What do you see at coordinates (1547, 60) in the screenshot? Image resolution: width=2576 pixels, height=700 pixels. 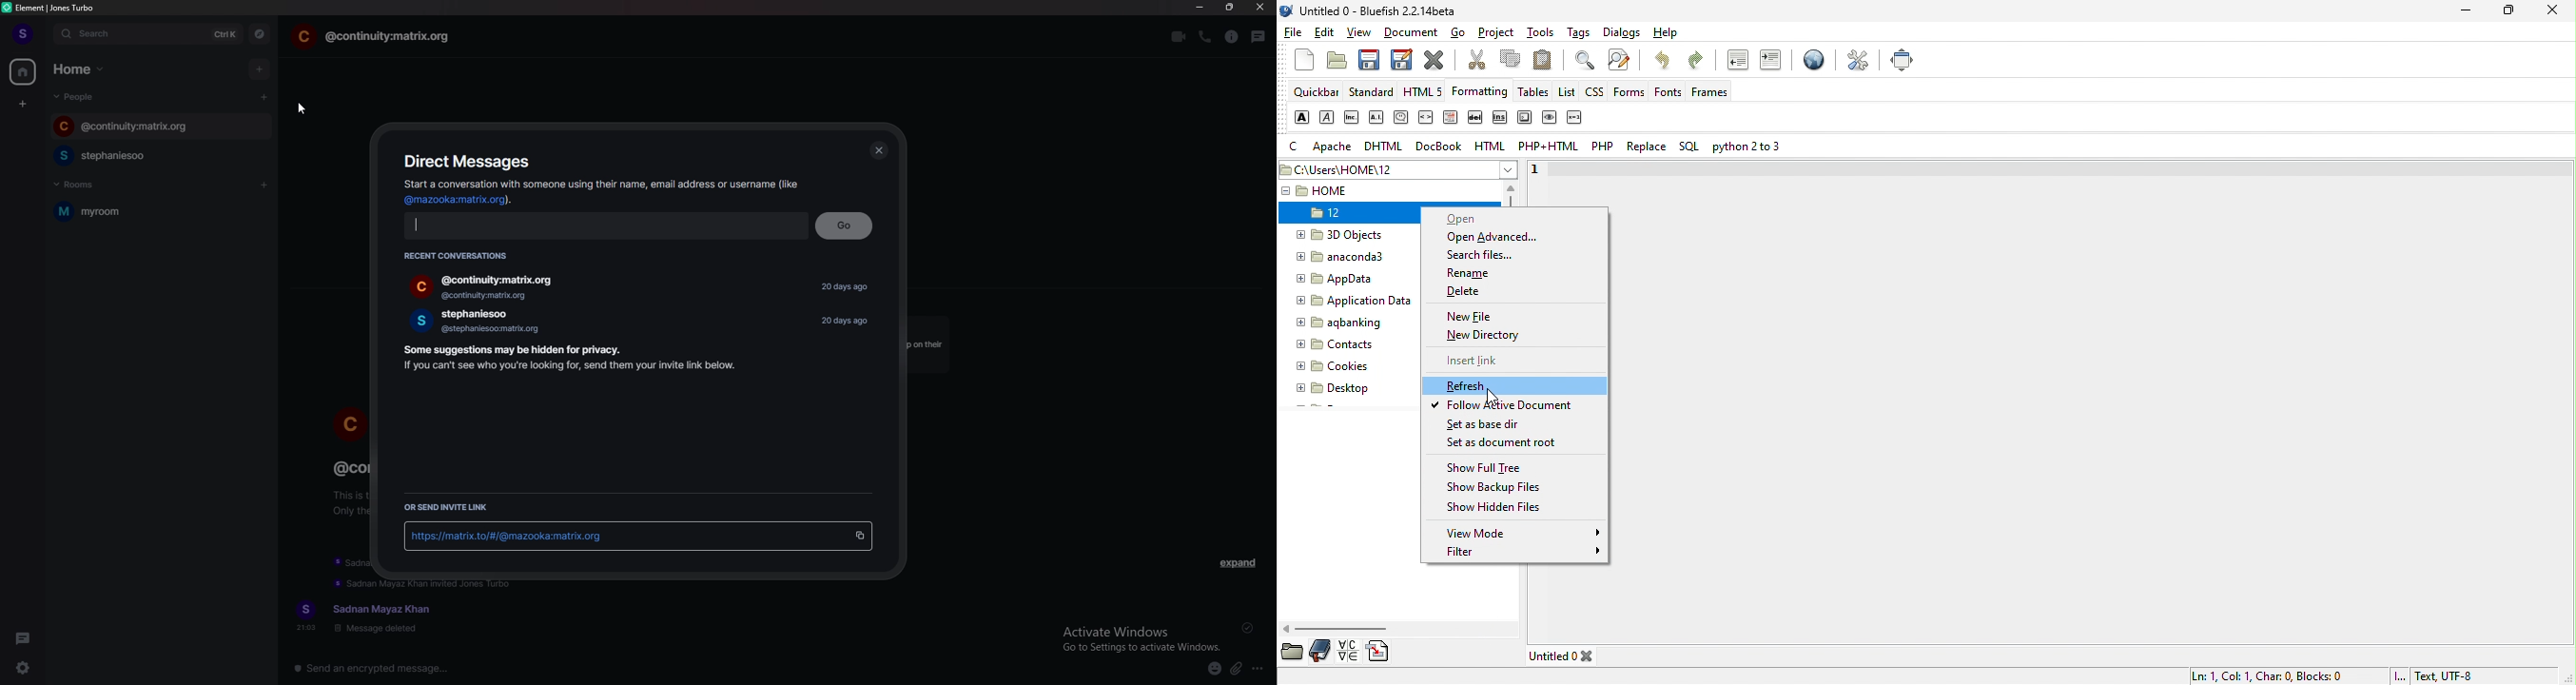 I see `paste` at bounding box center [1547, 60].